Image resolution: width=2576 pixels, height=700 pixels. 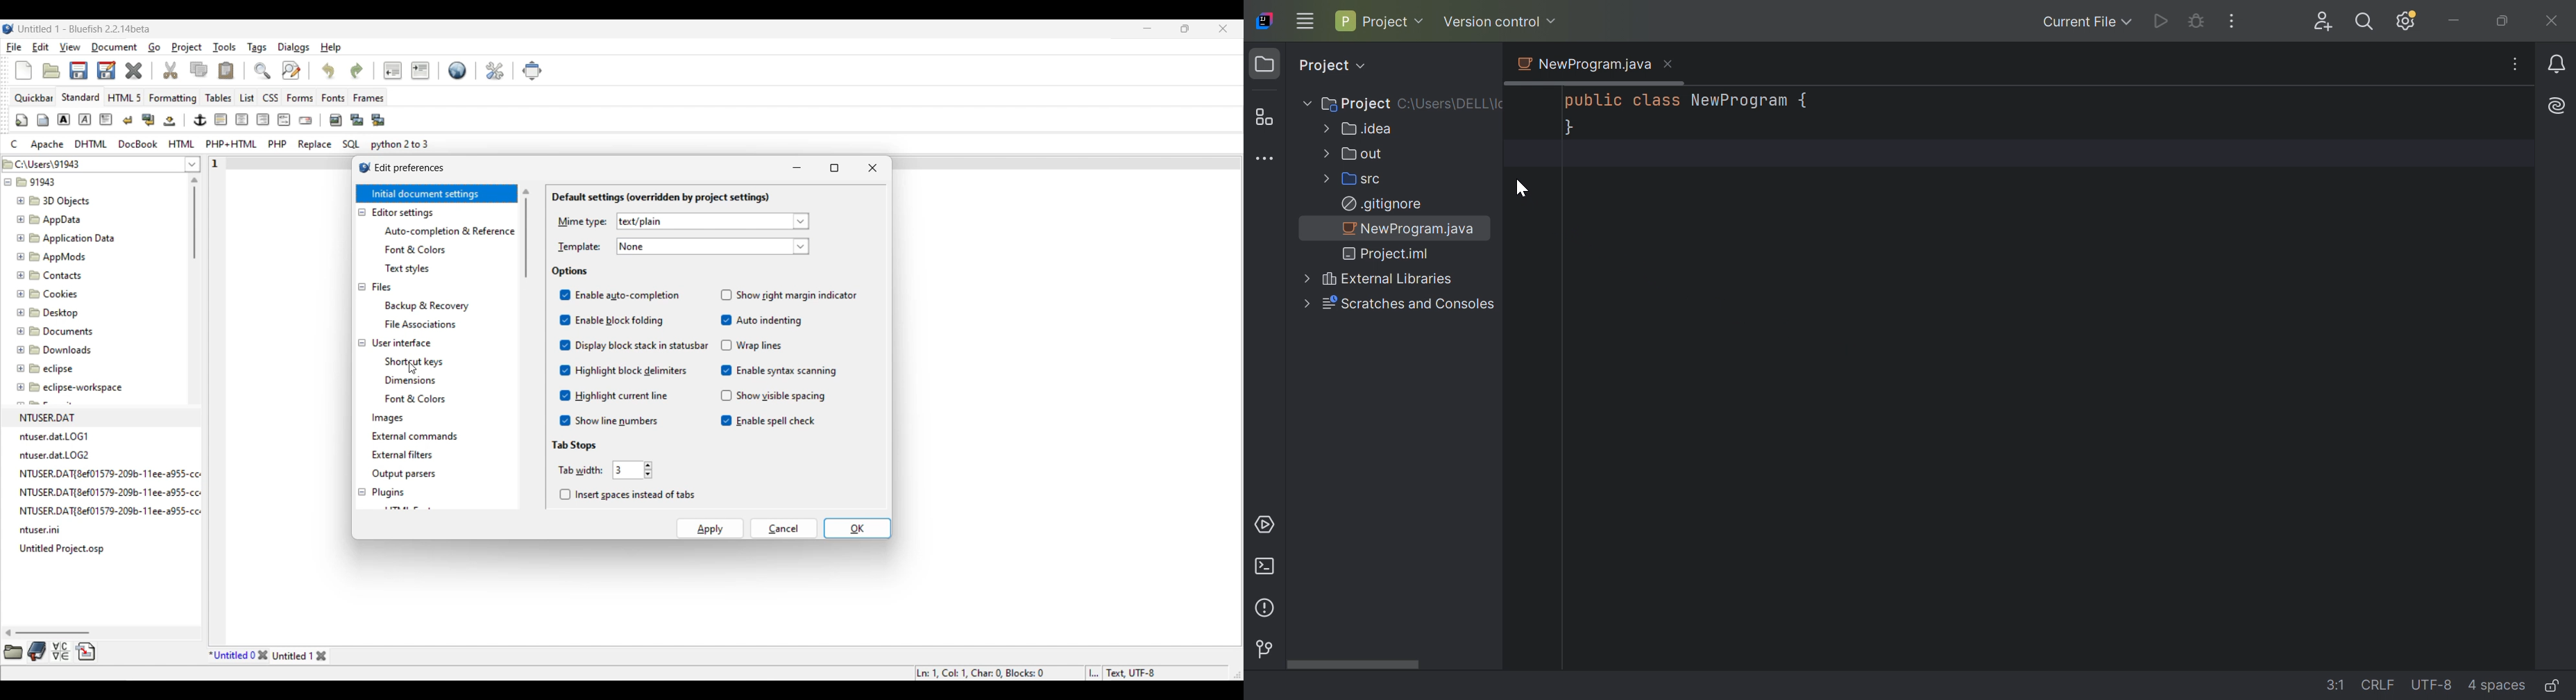 What do you see at coordinates (614, 395) in the screenshot?
I see `Highlight current line` at bounding box center [614, 395].